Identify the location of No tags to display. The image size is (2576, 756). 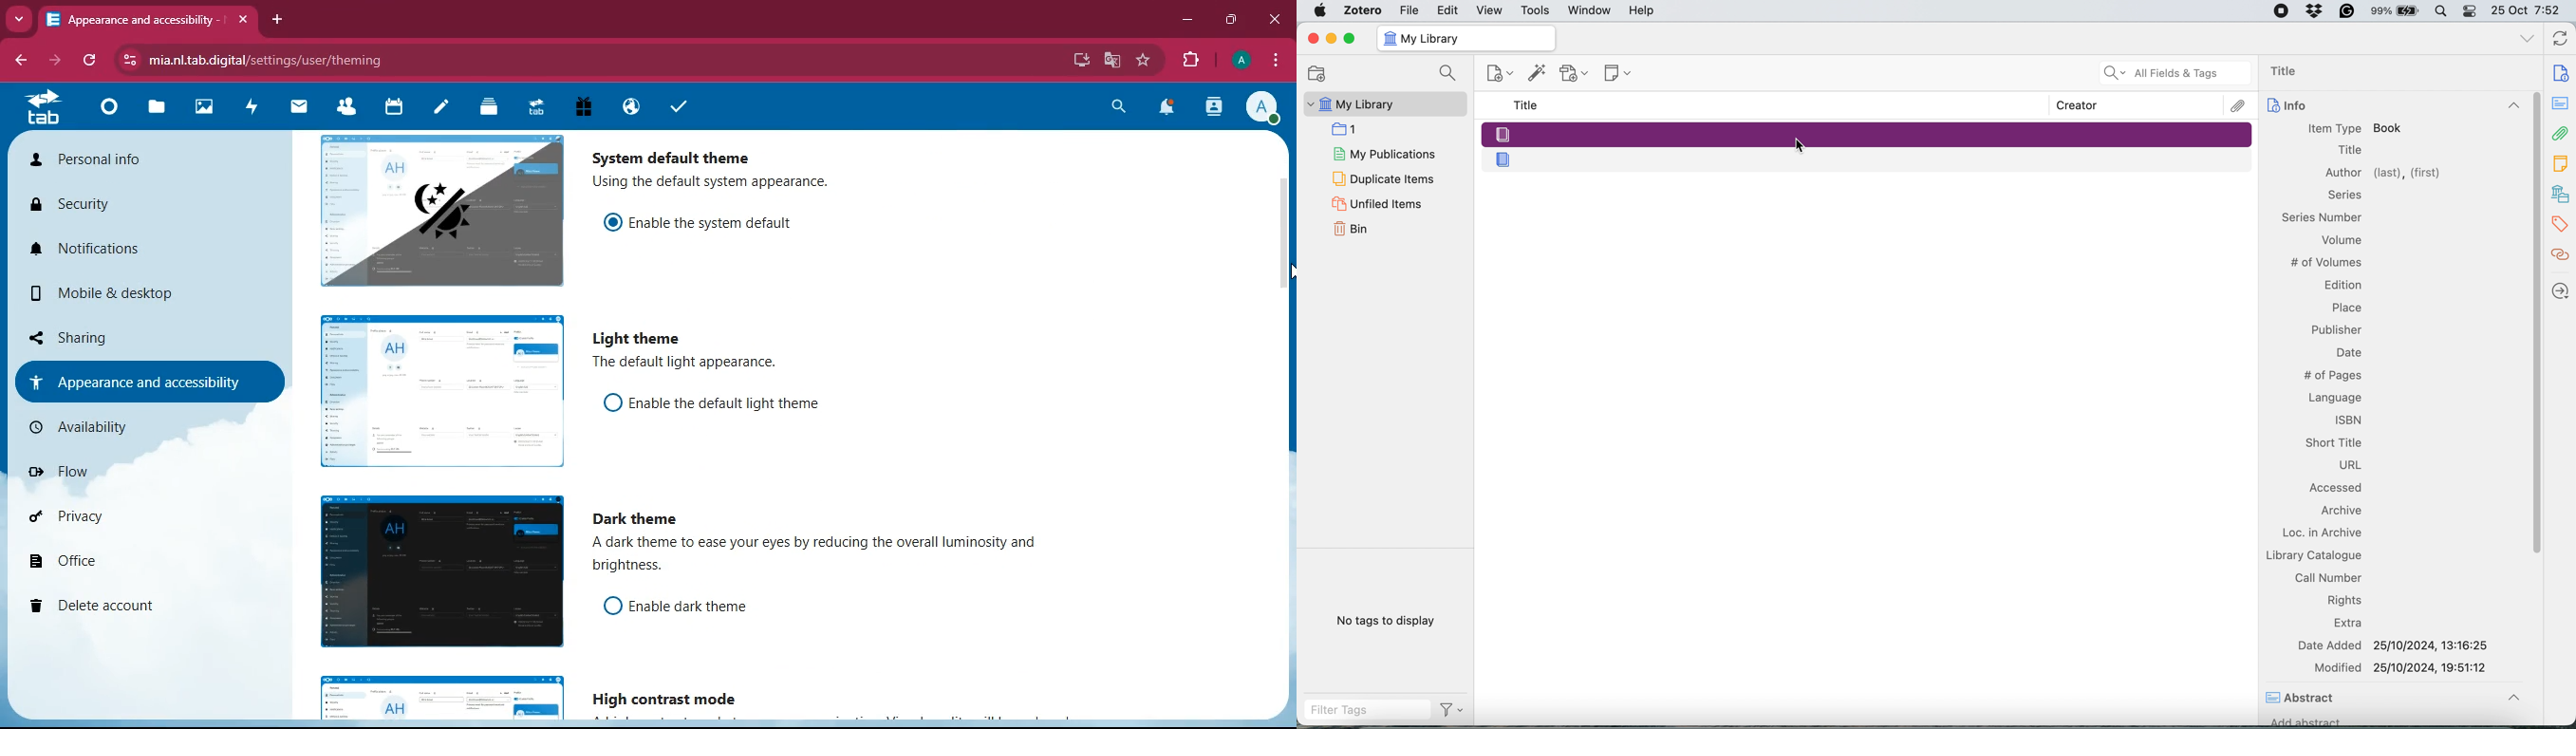
(1389, 623).